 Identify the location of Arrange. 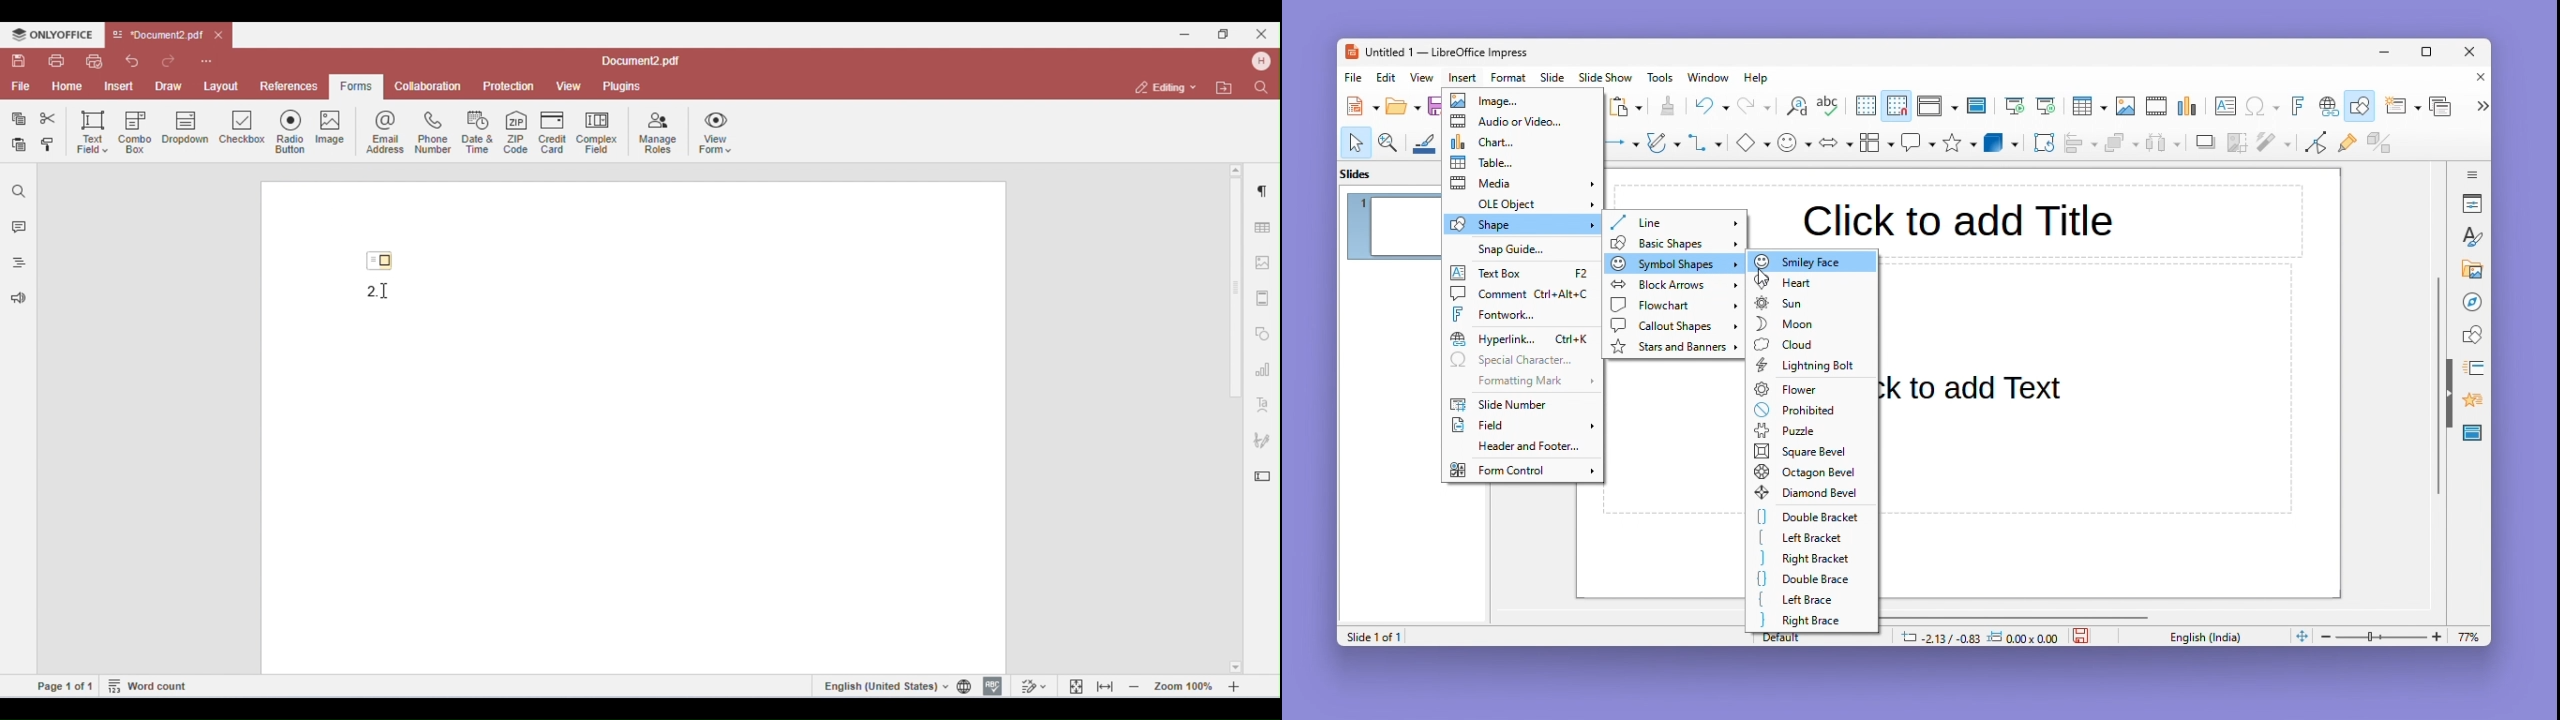
(2119, 145).